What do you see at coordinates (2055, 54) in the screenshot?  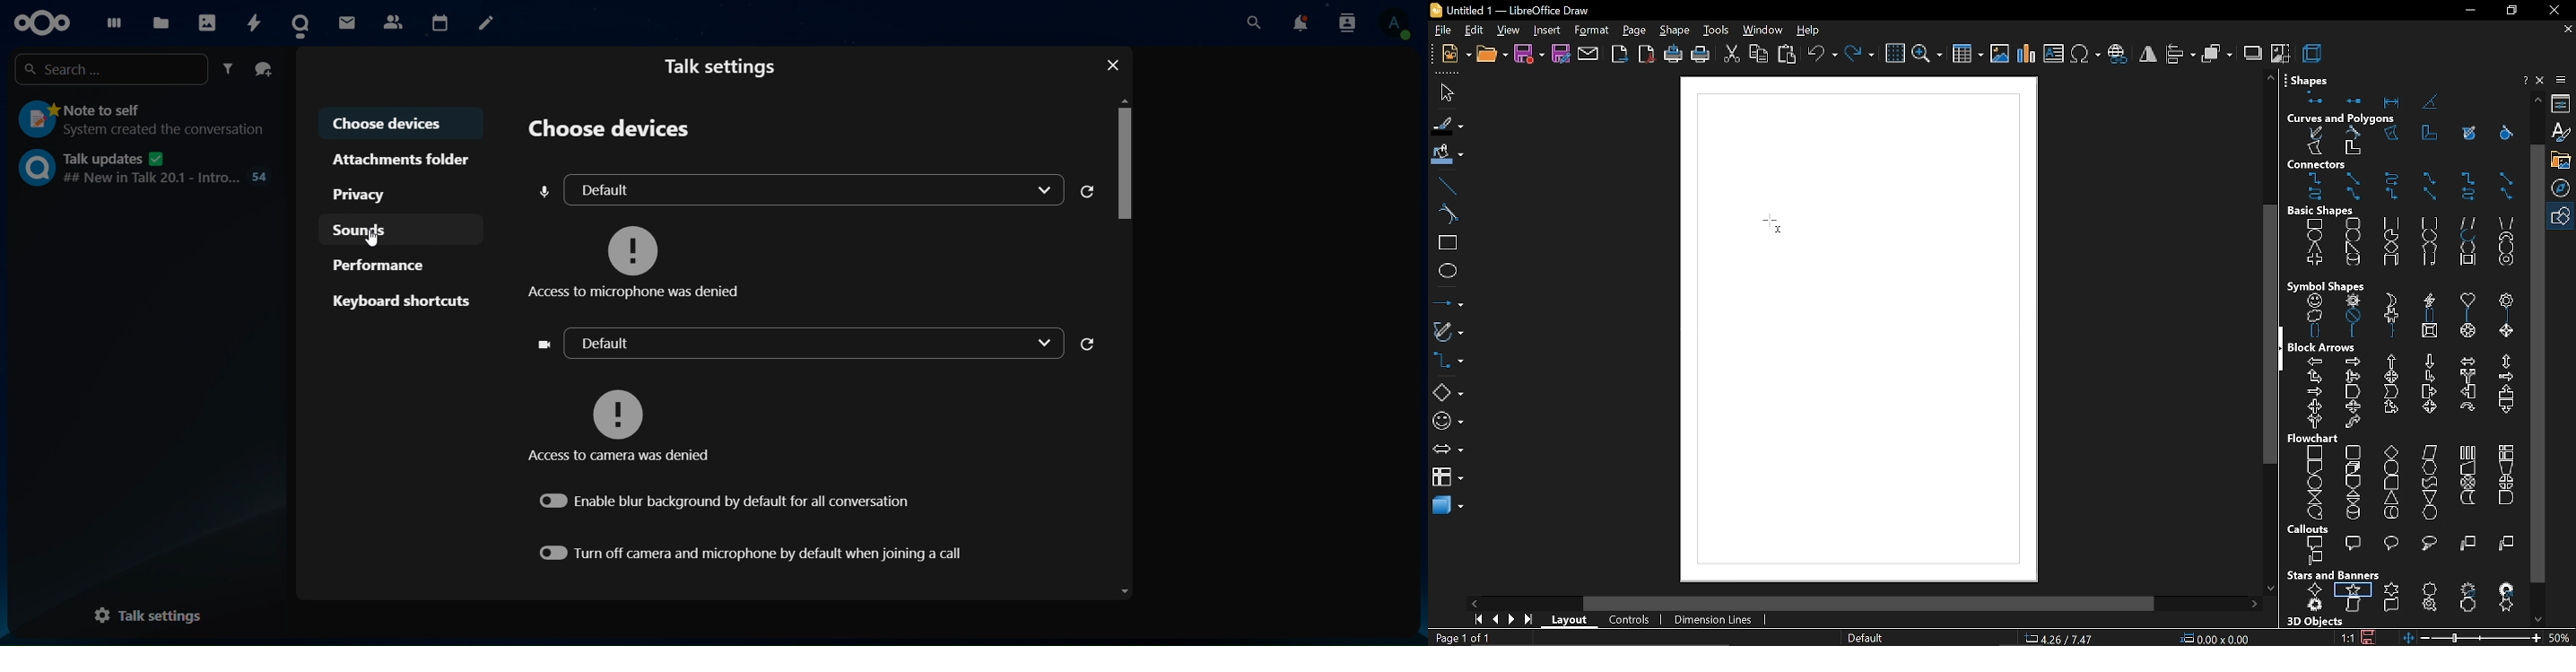 I see `insert text` at bounding box center [2055, 54].